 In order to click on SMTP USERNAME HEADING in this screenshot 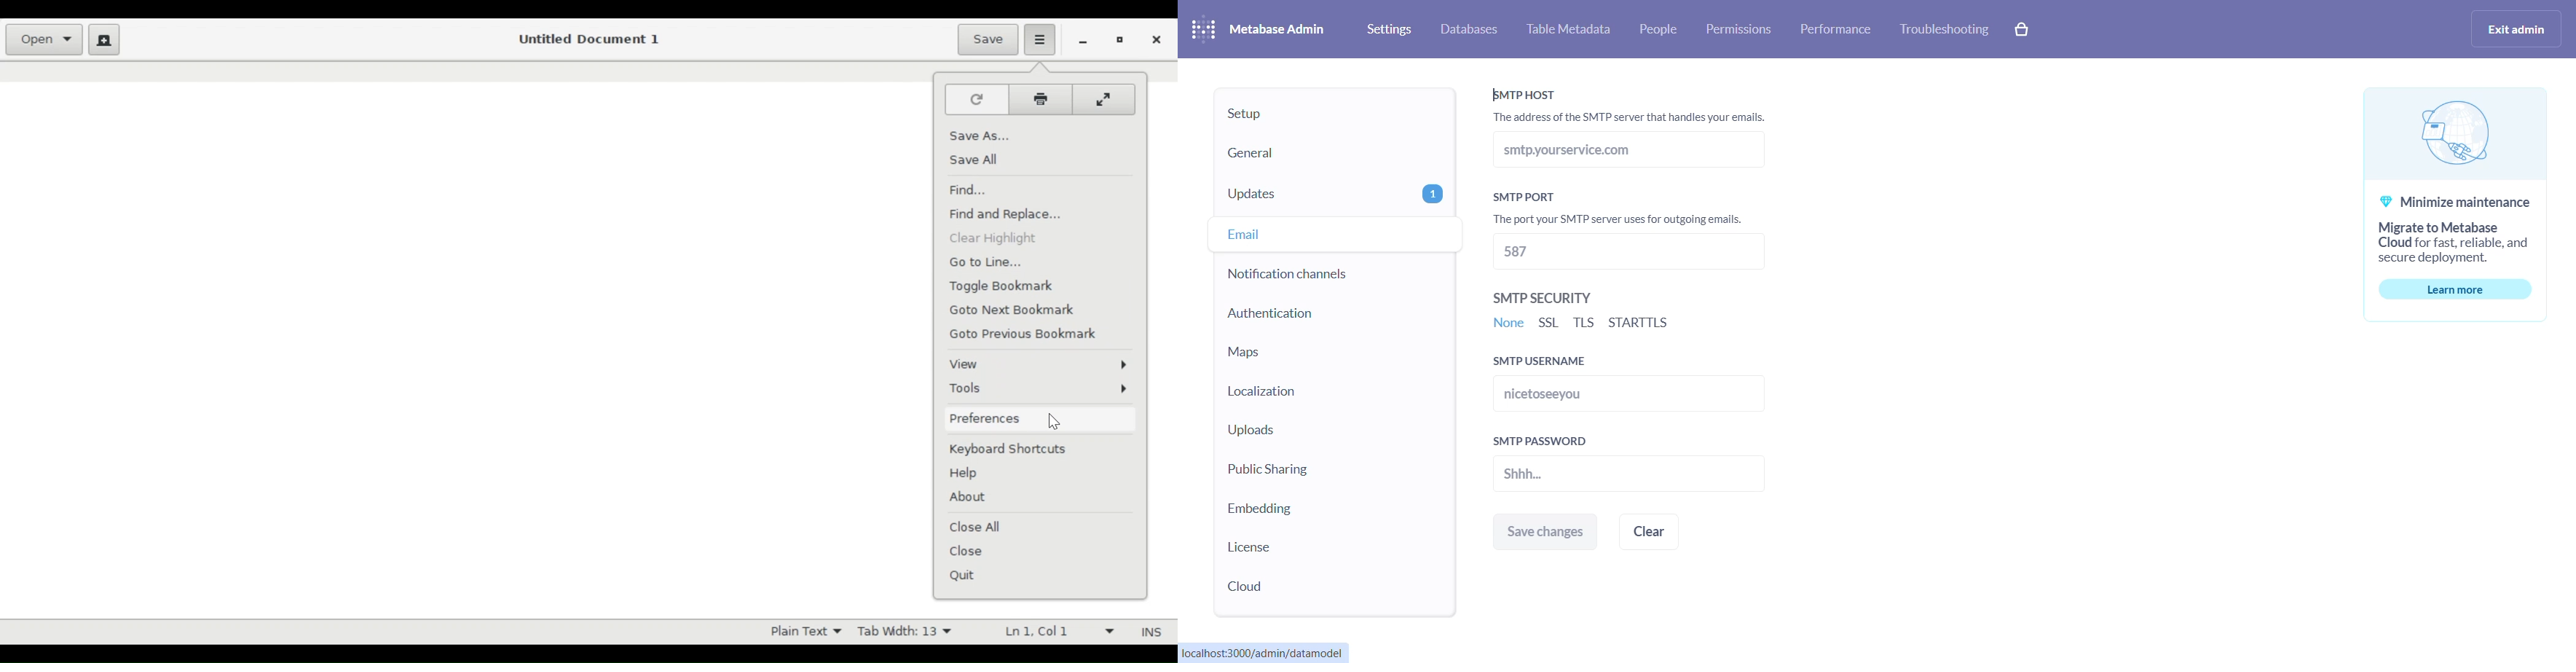, I will do `click(1568, 362)`.